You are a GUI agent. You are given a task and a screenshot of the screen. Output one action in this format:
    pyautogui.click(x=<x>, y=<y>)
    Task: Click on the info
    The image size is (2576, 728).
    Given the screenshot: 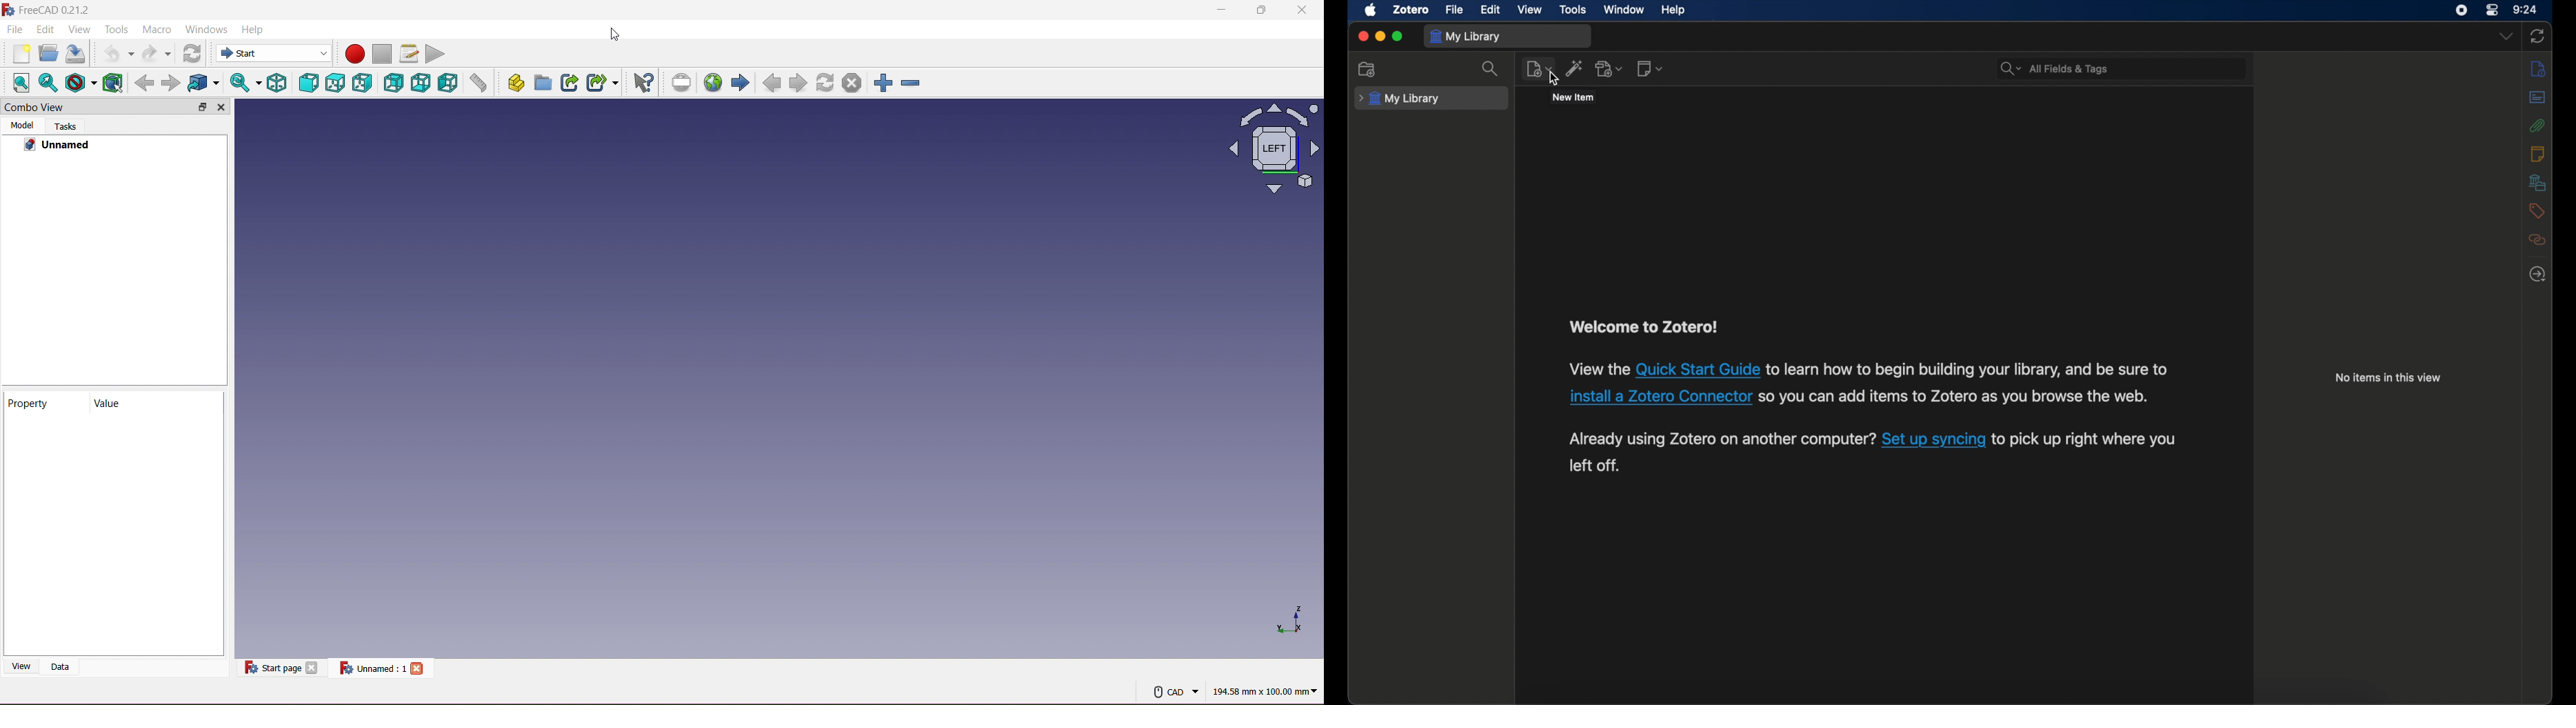 What is the action you would take?
    pyautogui.click(x=2539, y=69)
    